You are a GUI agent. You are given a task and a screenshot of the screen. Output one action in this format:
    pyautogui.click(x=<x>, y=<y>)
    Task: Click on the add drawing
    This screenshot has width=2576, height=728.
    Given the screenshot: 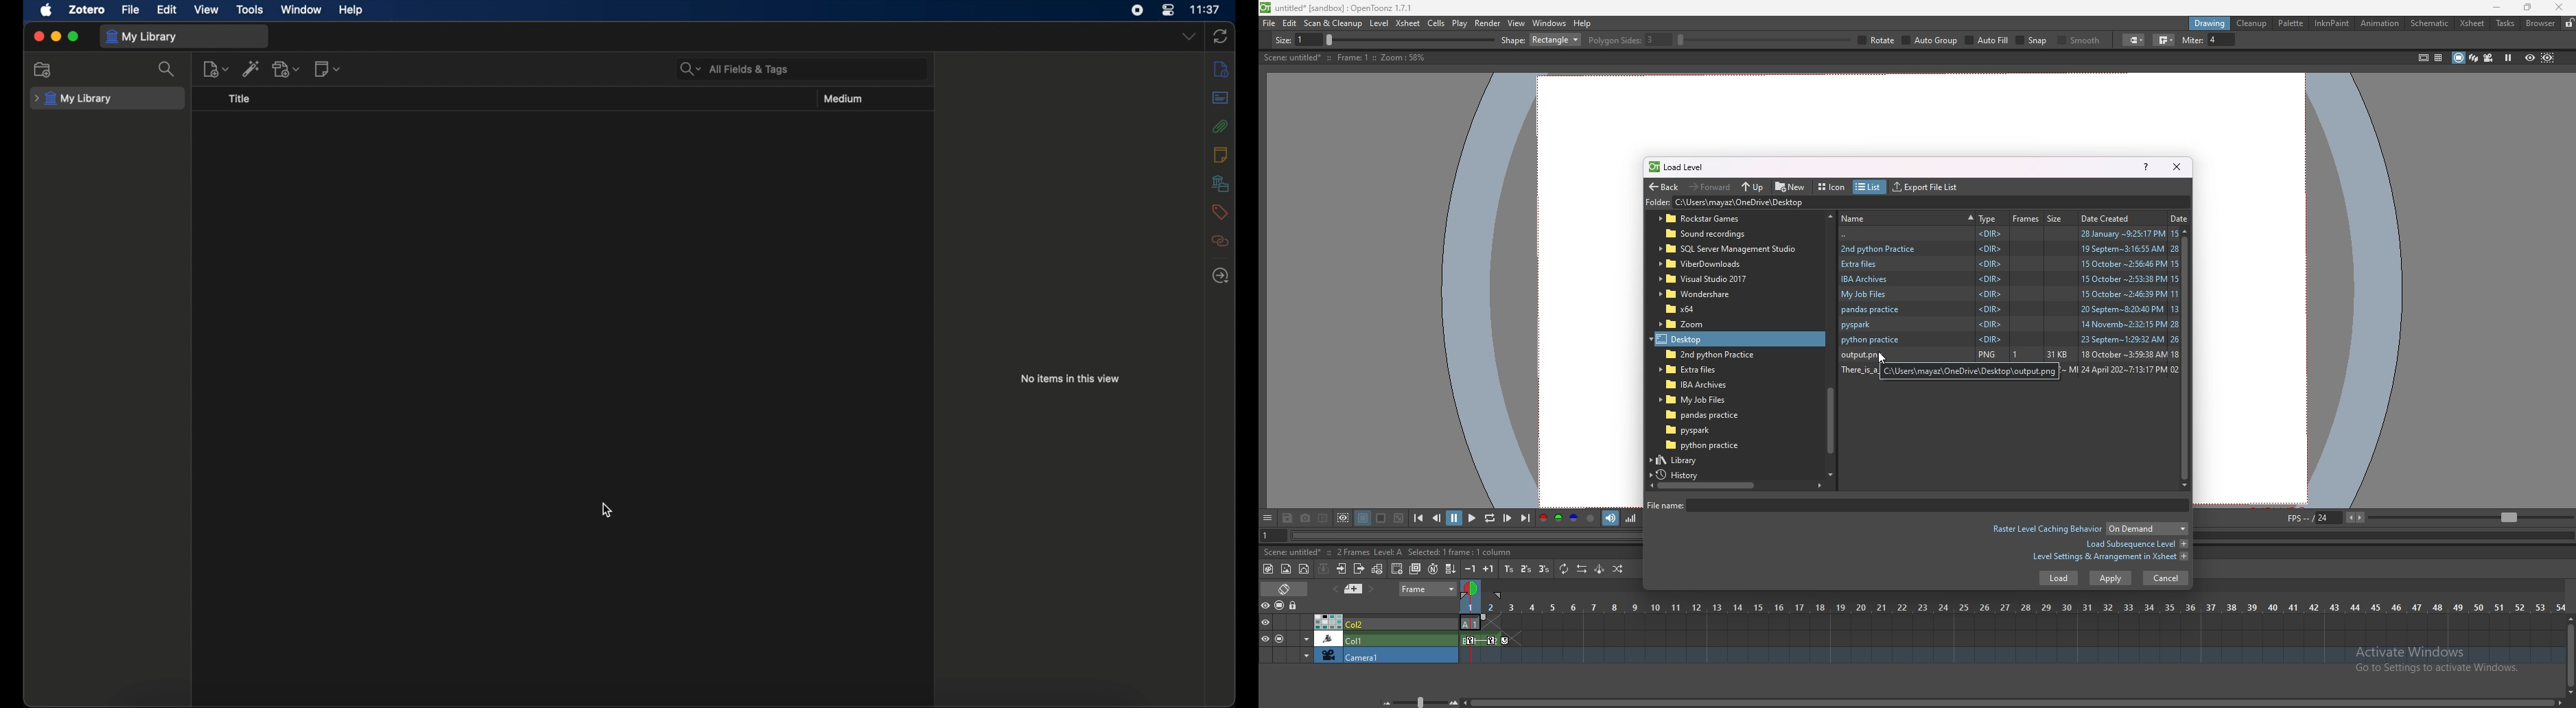 What is the action you would take?
    pyautogui.click(x=1398, y=568)
    